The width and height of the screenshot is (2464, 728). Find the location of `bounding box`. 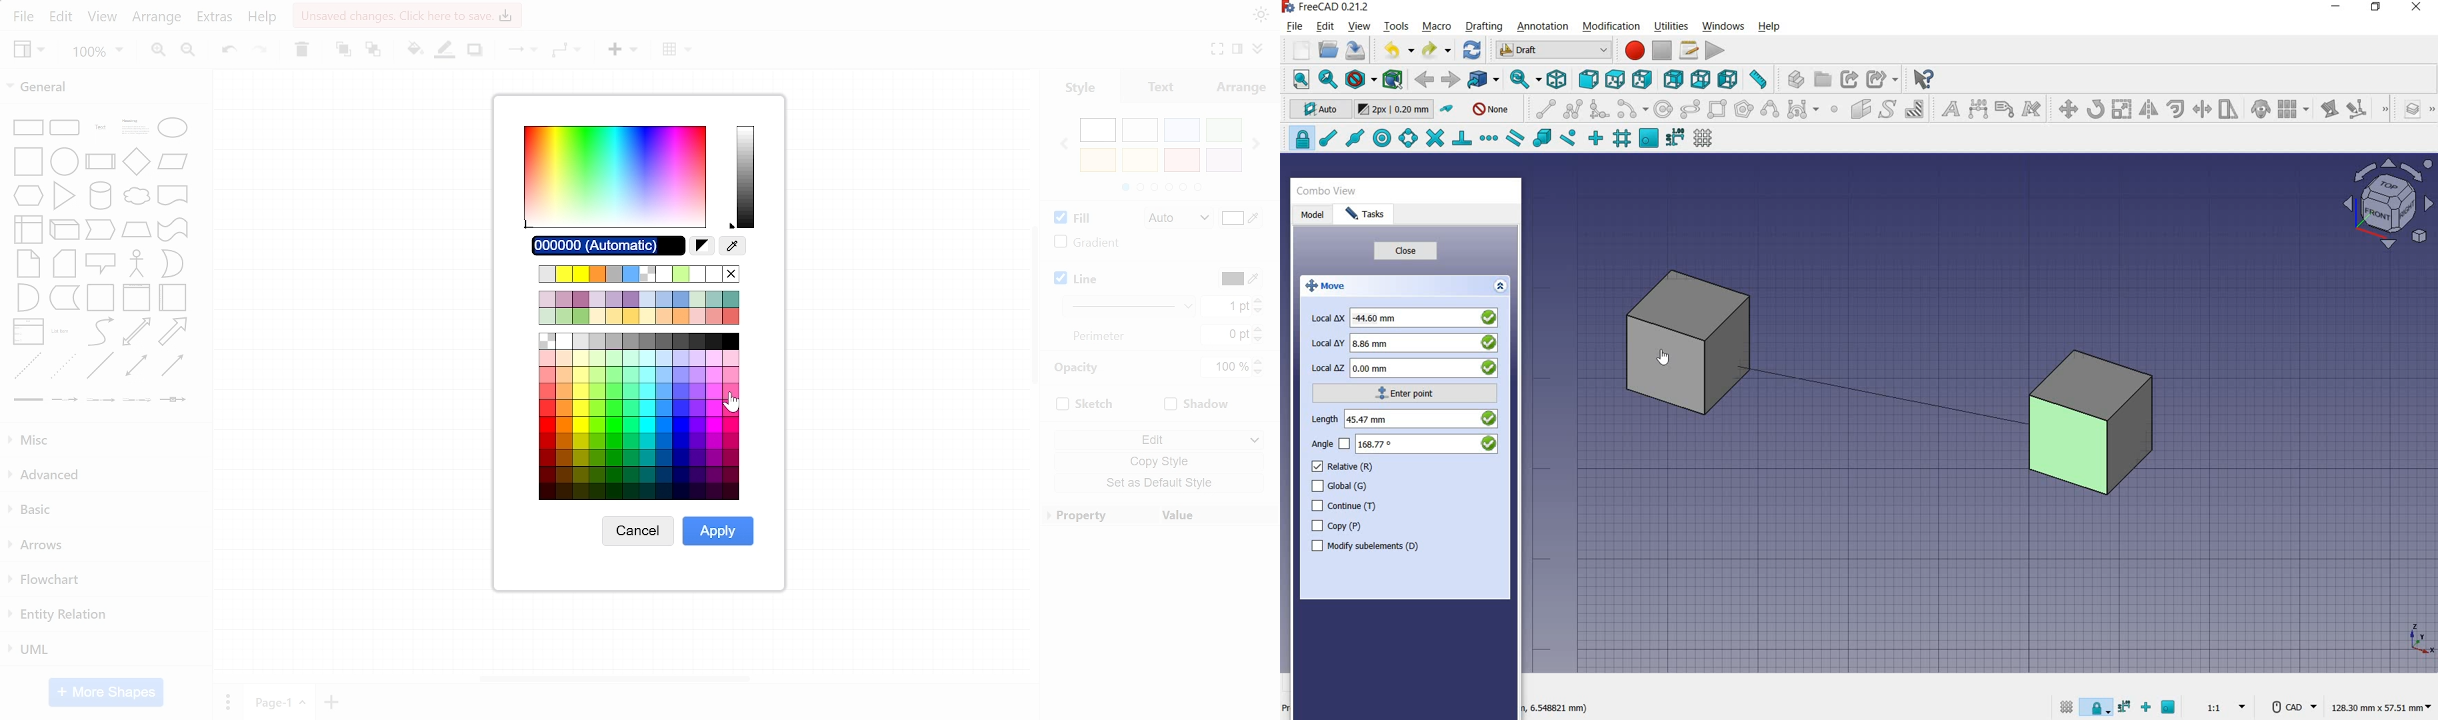

bounding box is located at coordinates (1392, 79).